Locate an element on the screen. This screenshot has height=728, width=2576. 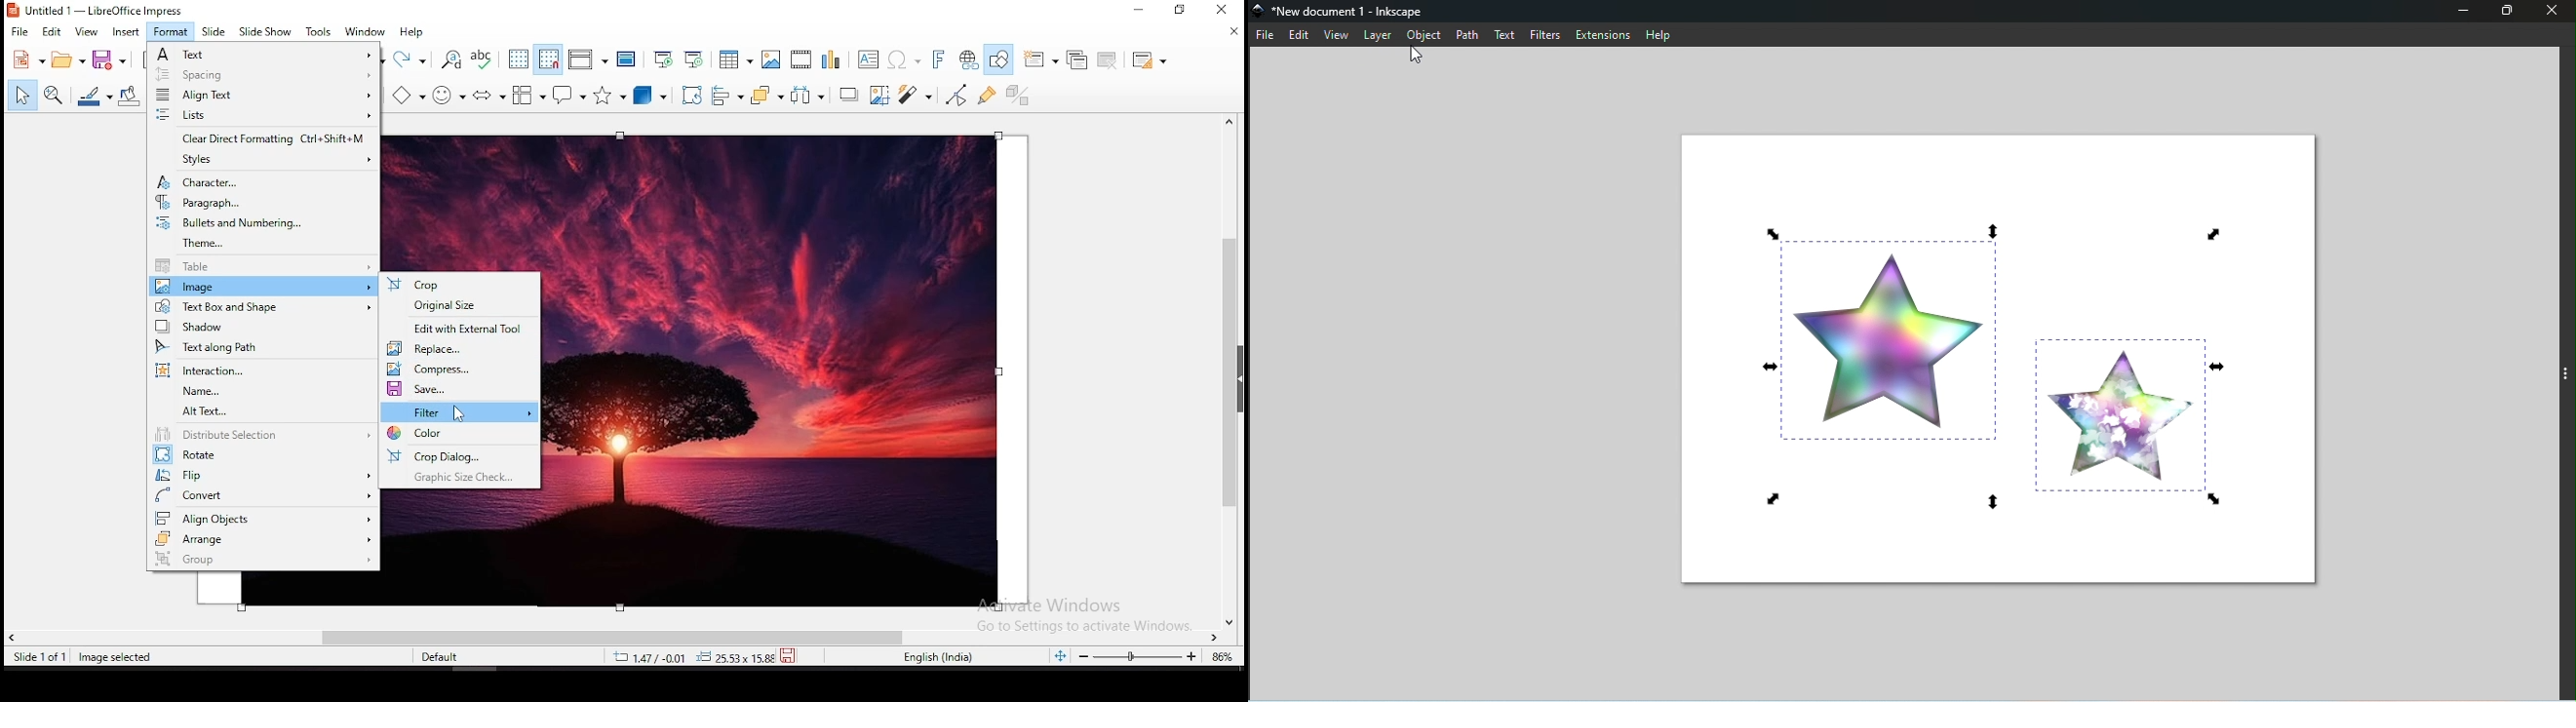
distribute is located at coordinates (807, 97).